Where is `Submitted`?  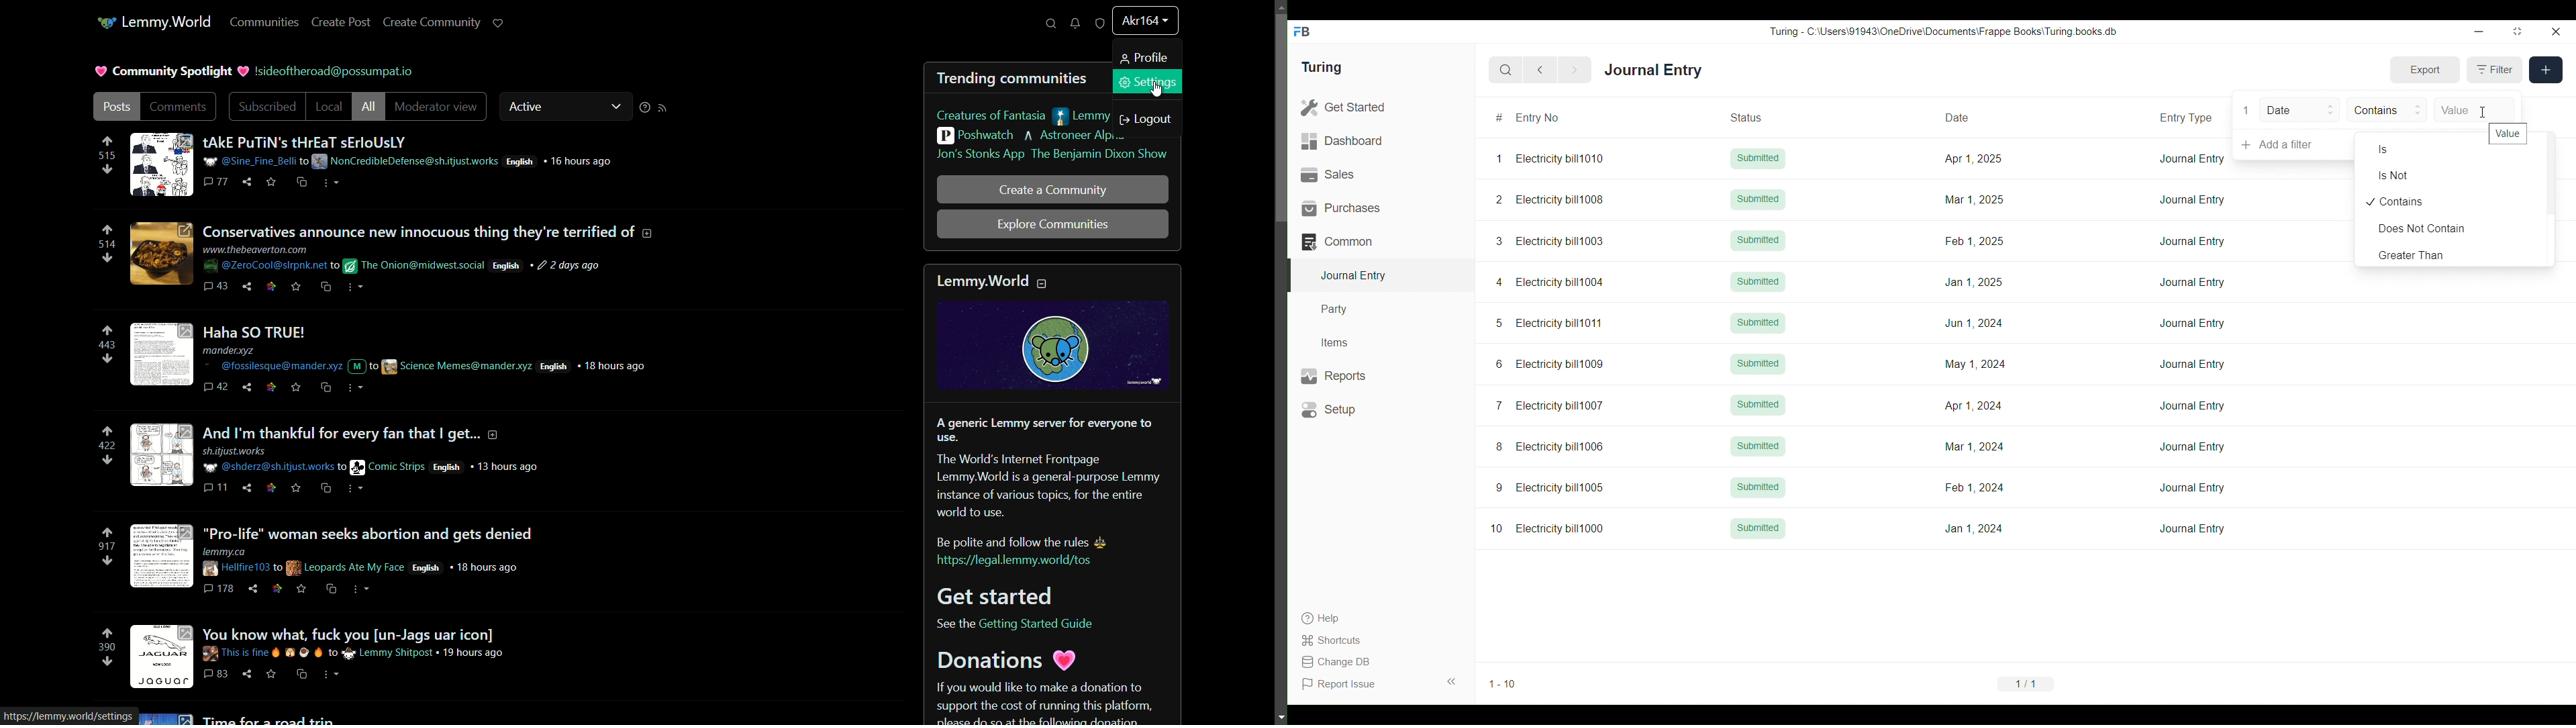 Submitted is located at coordinates (1757, 282).